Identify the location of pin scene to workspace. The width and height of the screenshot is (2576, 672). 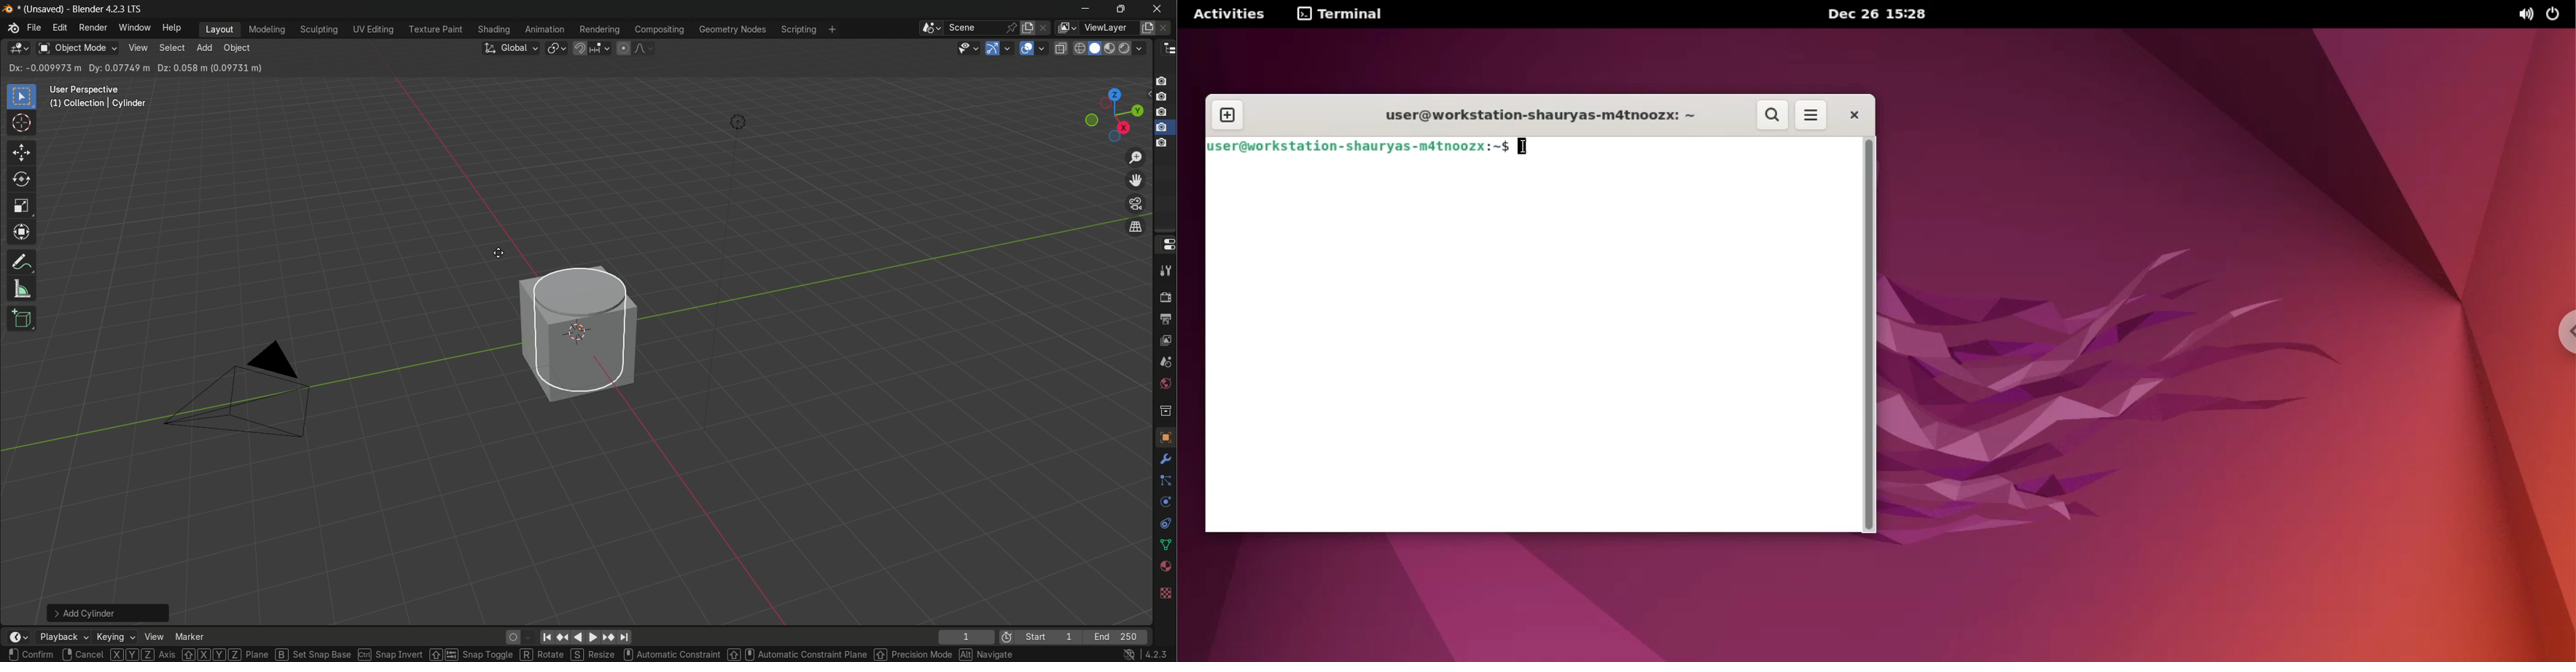
(1012, 28).